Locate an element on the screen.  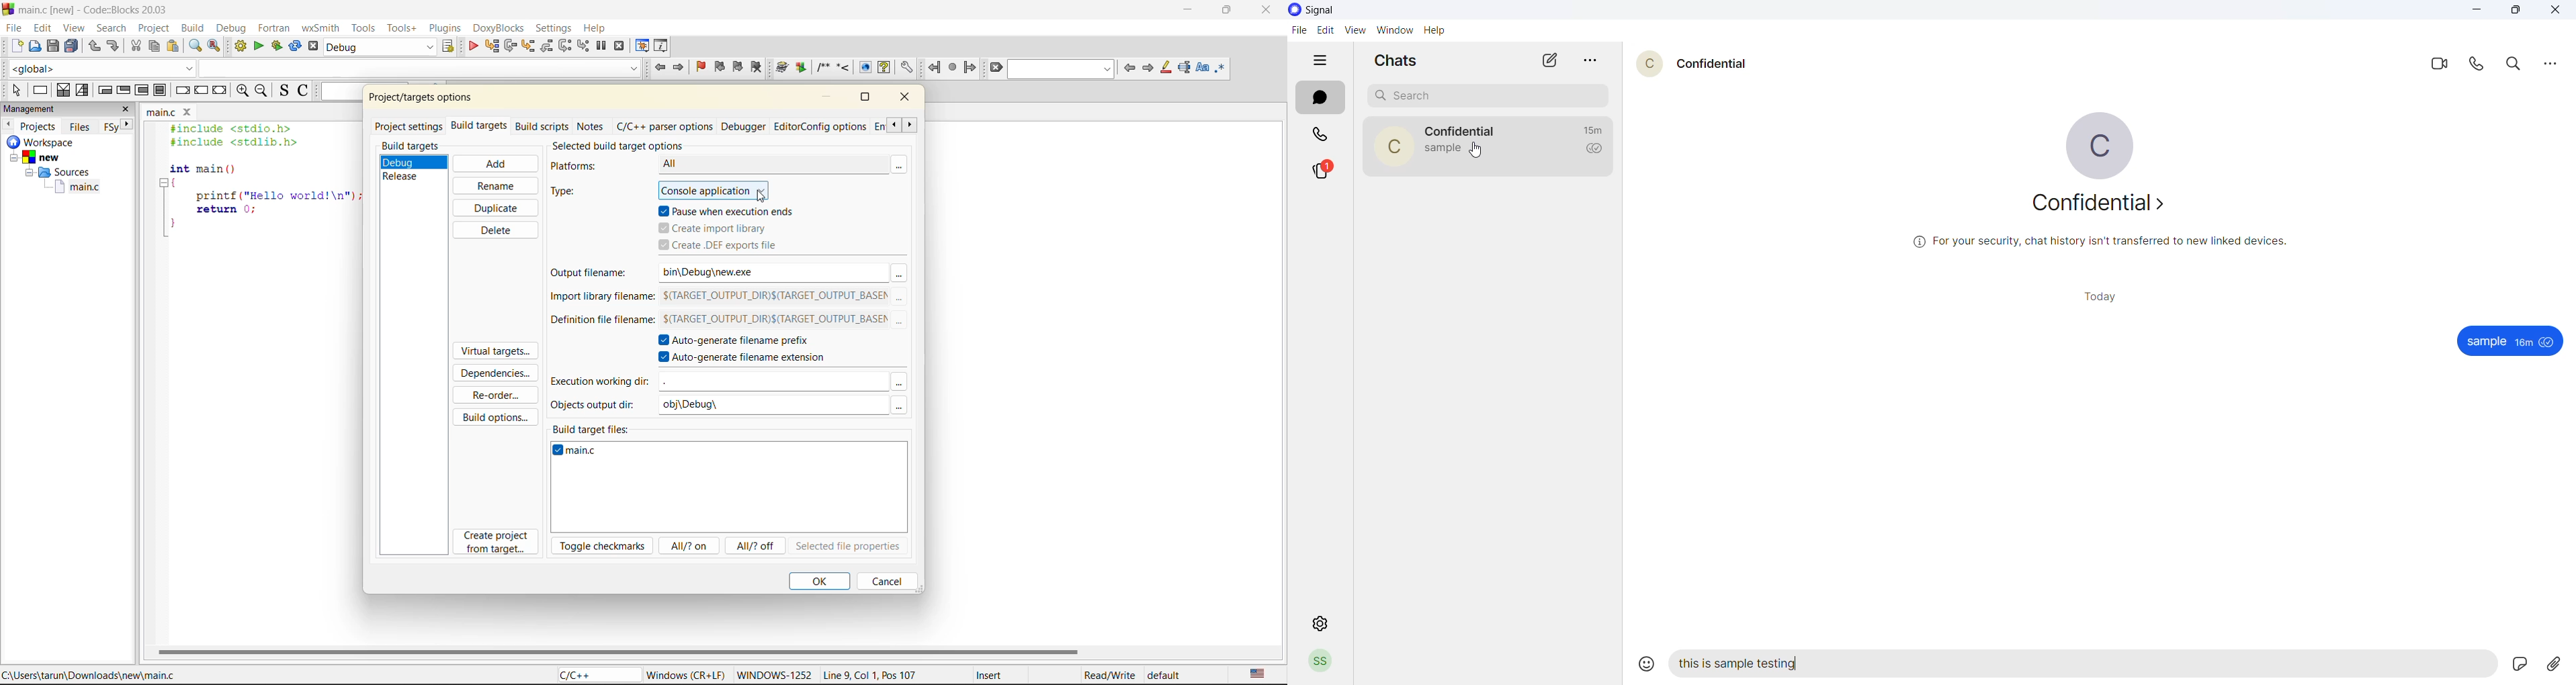
close is located at coordinates (2559, 12).